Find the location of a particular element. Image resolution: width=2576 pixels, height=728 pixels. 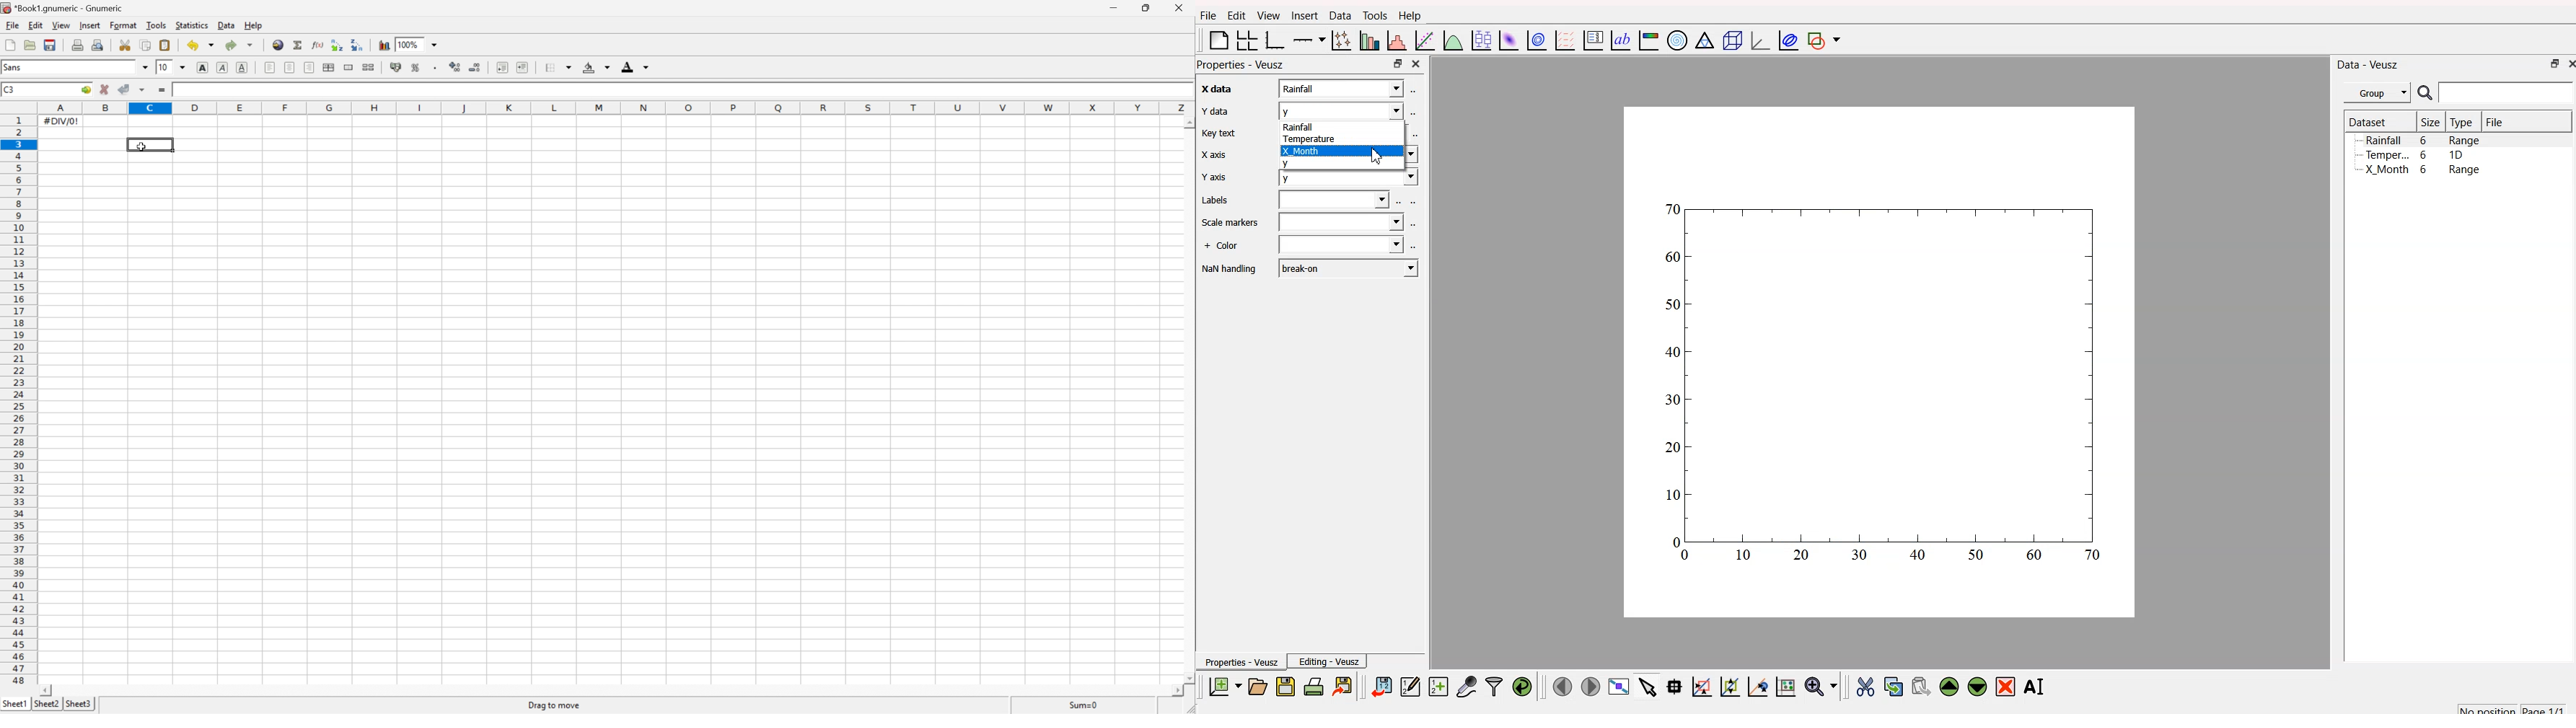

x axis is located at coordinates (1213, 90).